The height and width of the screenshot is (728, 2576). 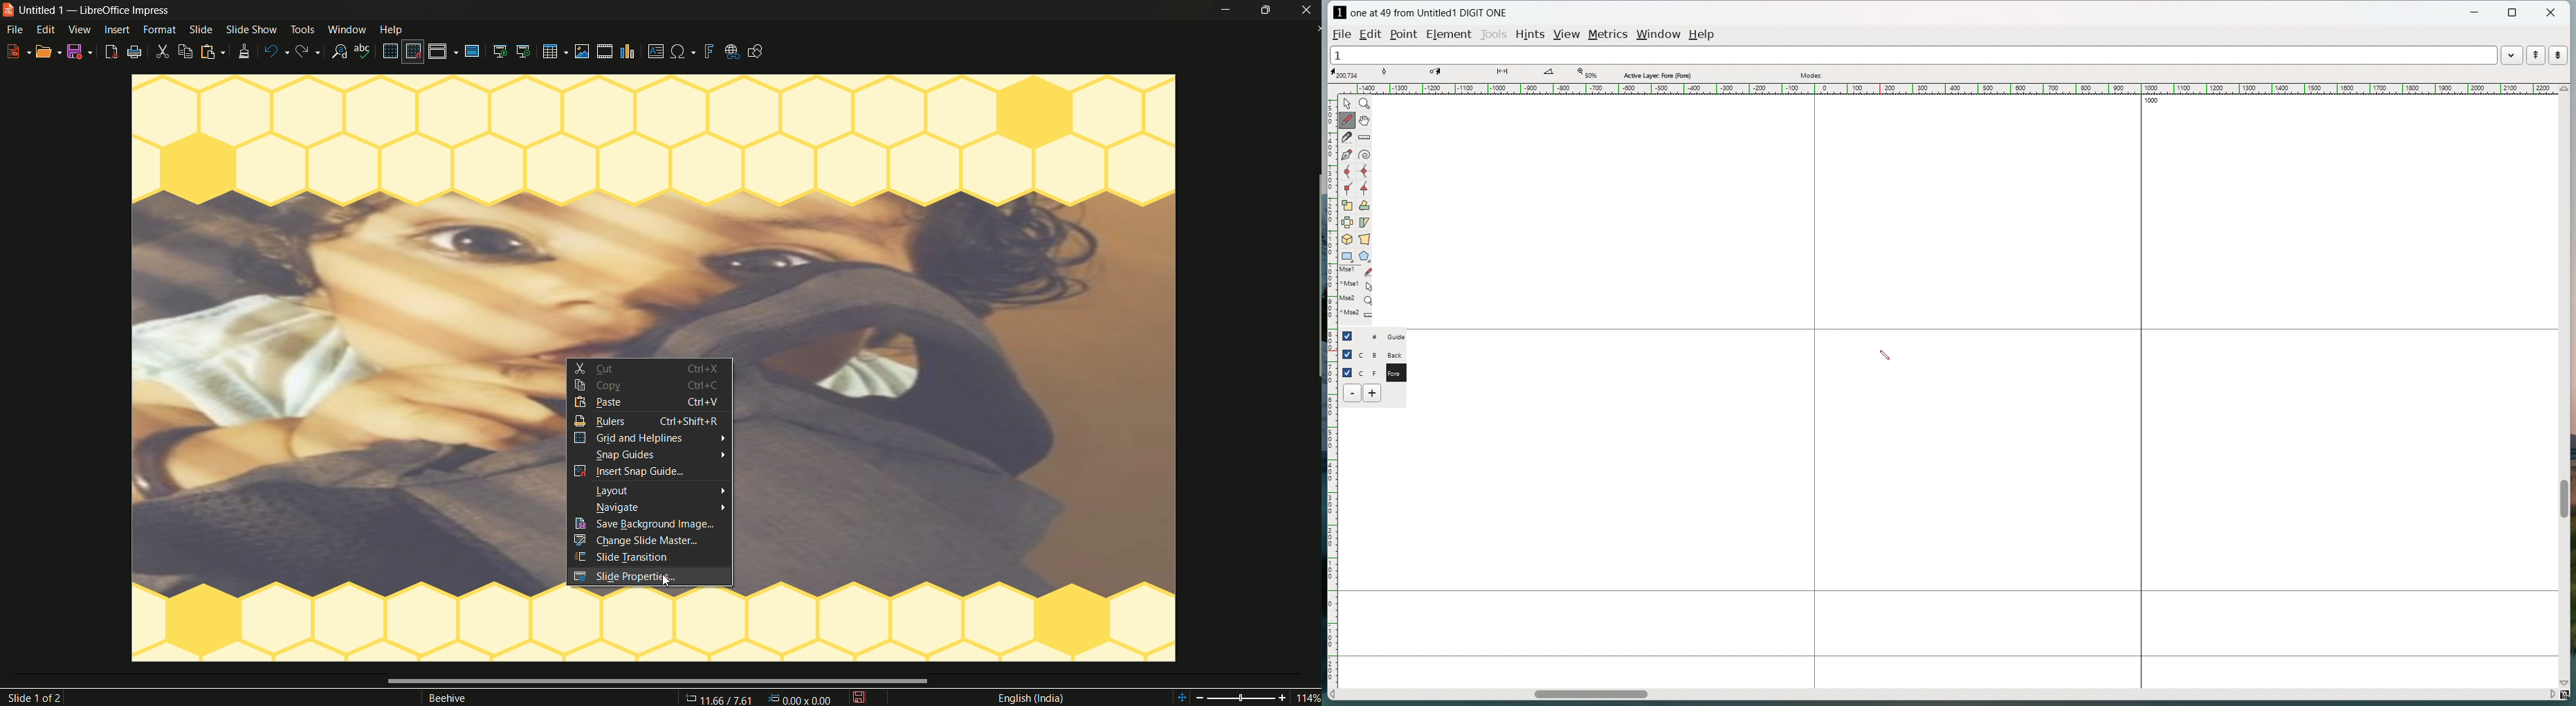 I want to click on scrollbar, so click(x=1313, y=278).